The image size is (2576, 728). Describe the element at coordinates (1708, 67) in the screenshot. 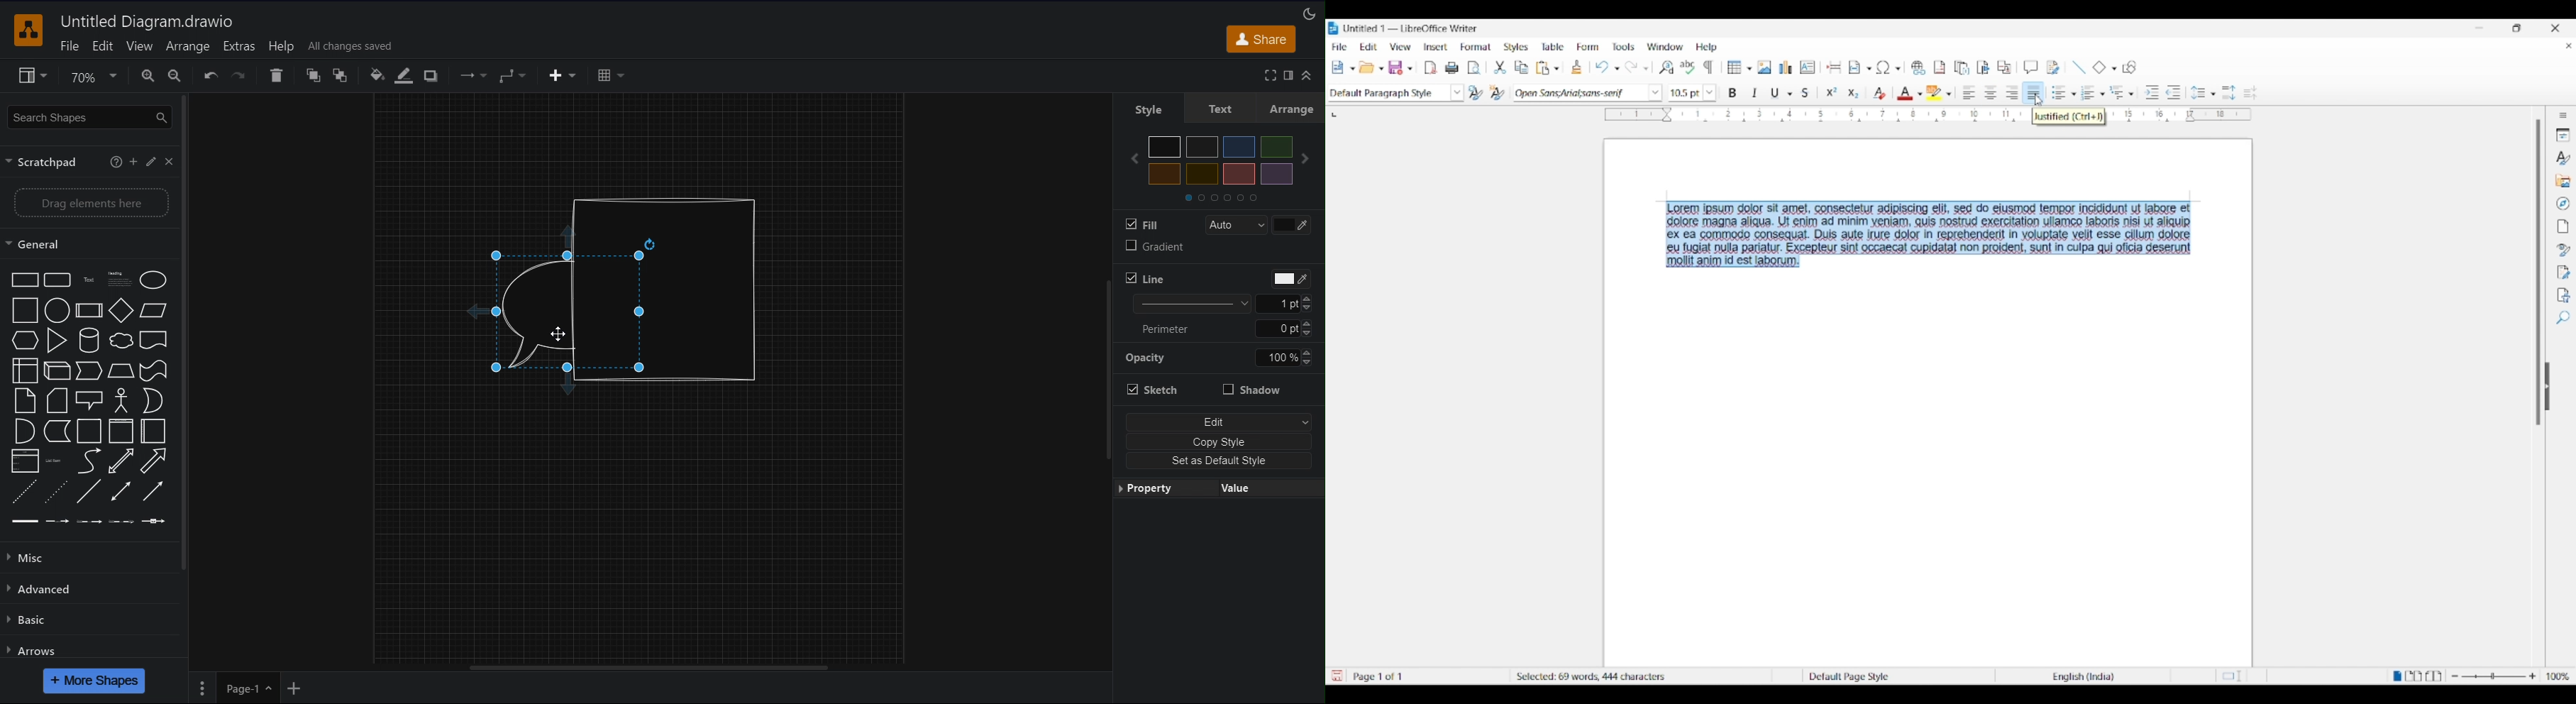

I see `Toggle formatting marks` at that location.